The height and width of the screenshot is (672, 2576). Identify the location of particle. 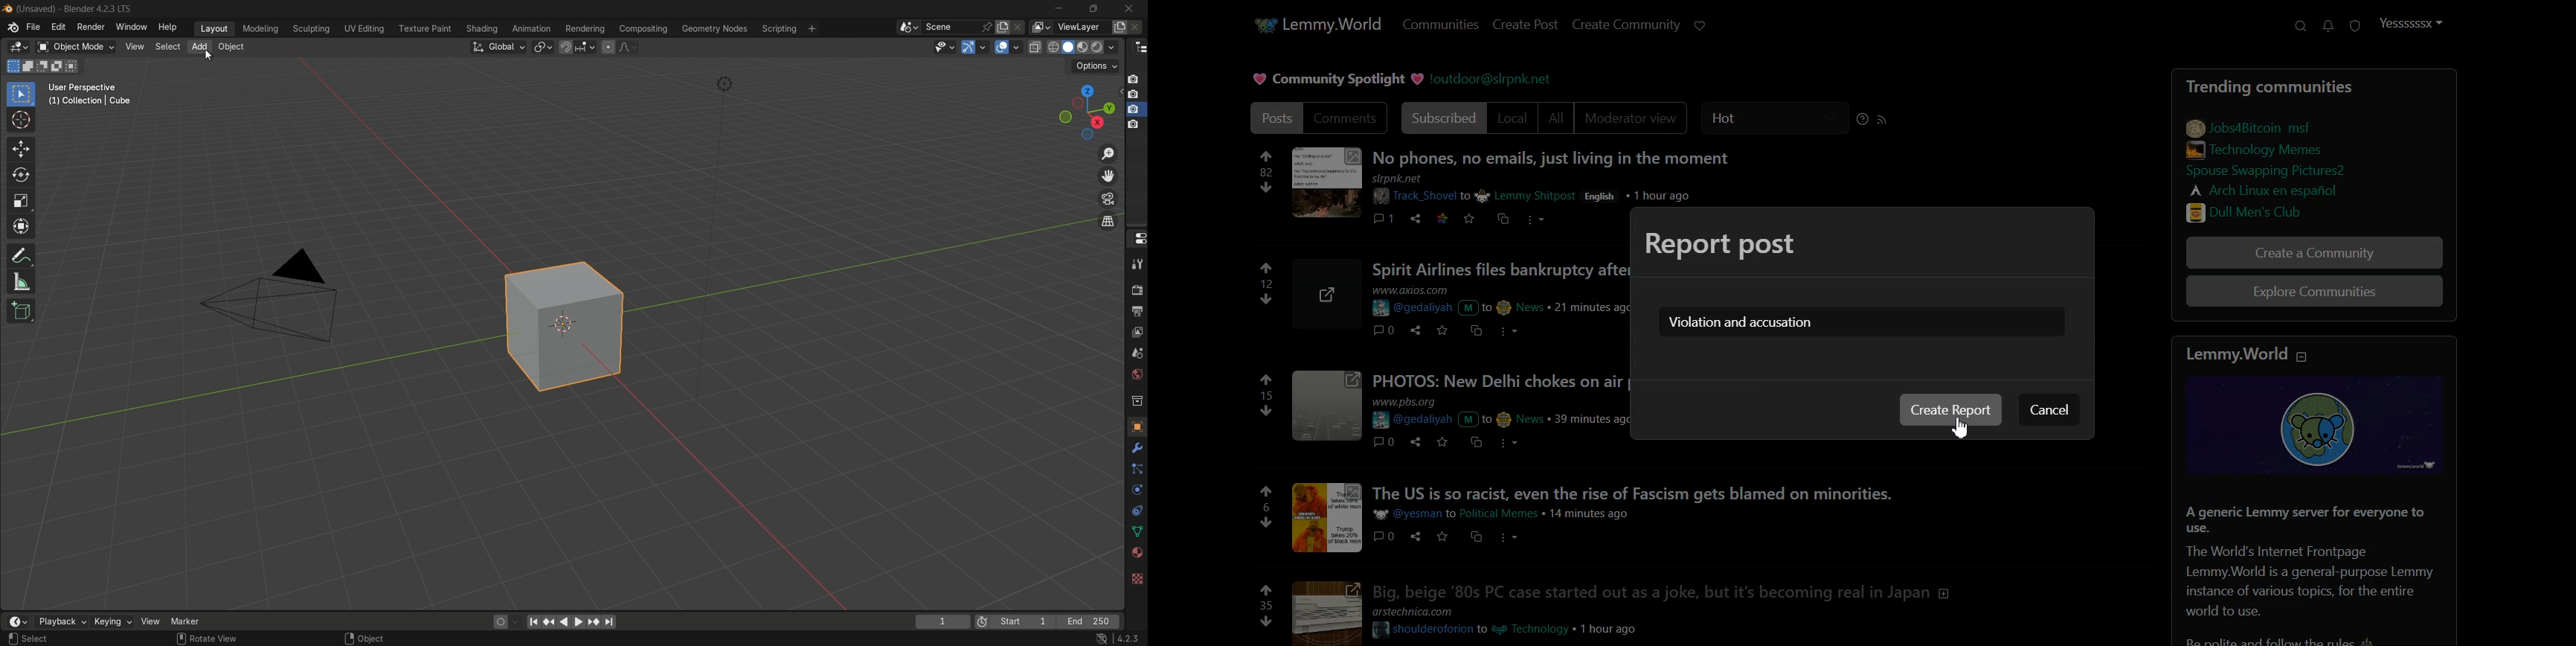
(1136, 470).